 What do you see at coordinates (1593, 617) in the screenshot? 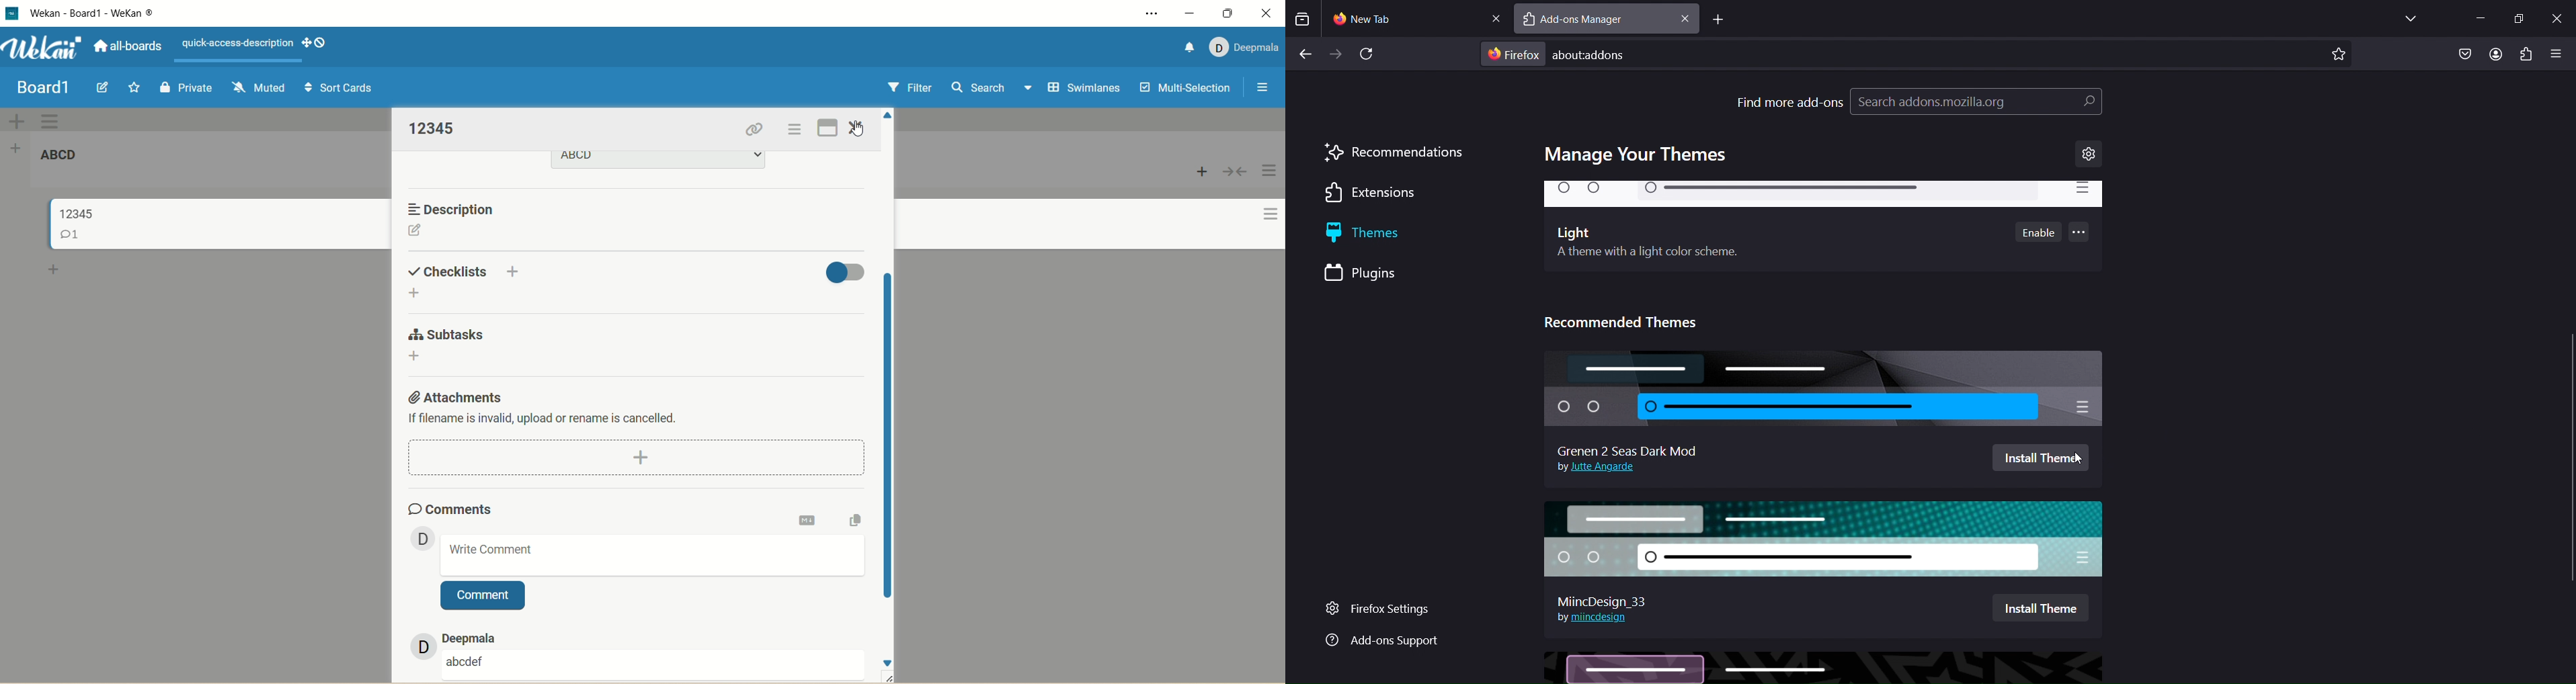
I see `by miincdesign` at bounding box center [1593, 617].